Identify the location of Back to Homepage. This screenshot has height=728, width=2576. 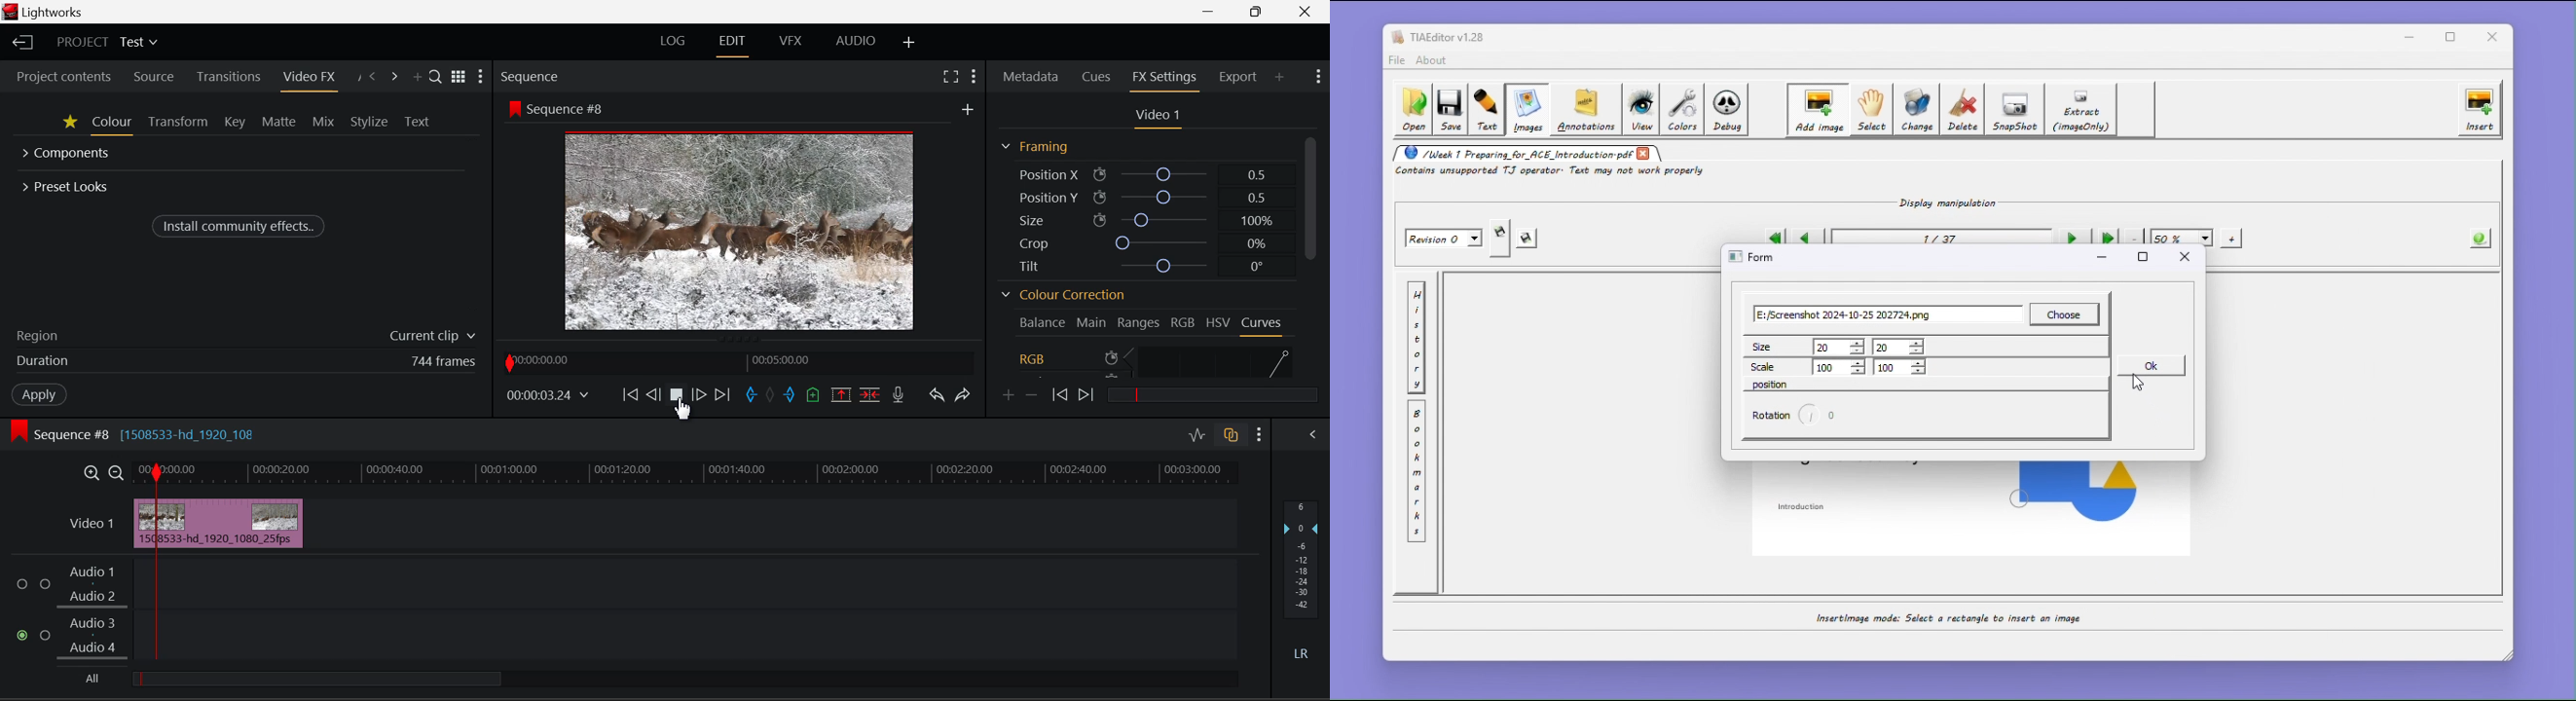
(20, 42).